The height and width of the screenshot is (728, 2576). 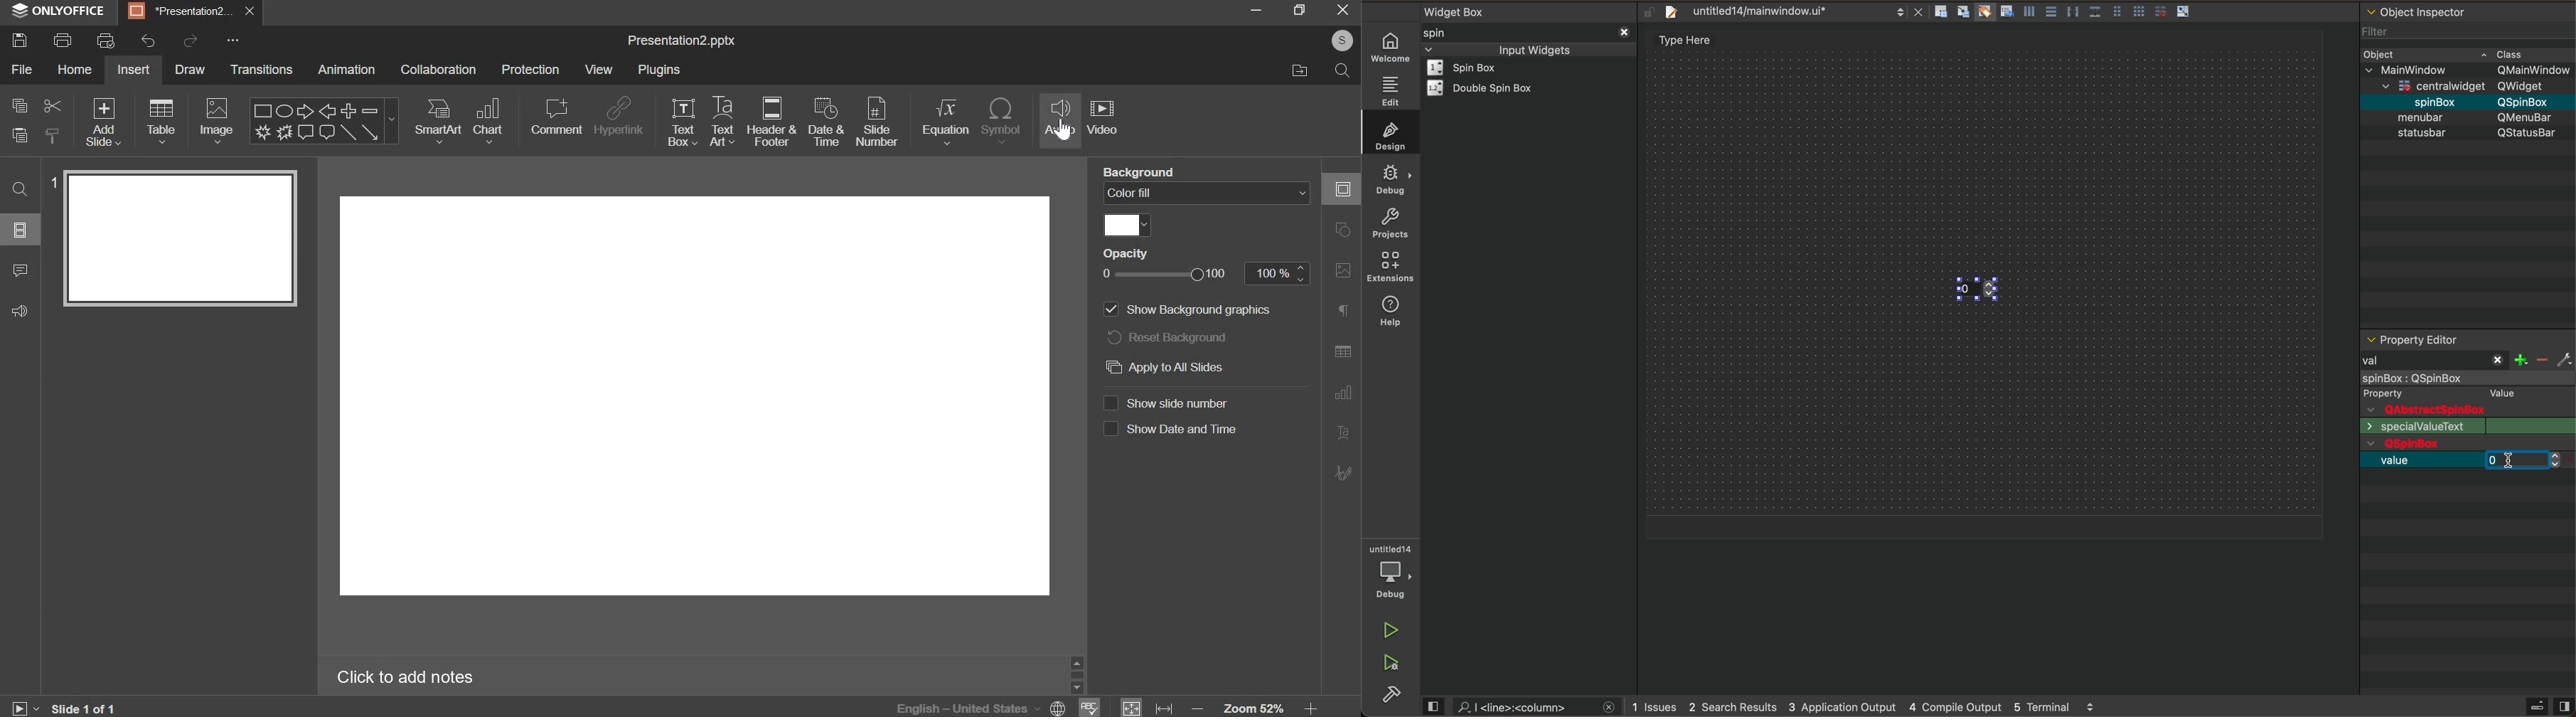 I want to click on home, so click(x=77, y=69).